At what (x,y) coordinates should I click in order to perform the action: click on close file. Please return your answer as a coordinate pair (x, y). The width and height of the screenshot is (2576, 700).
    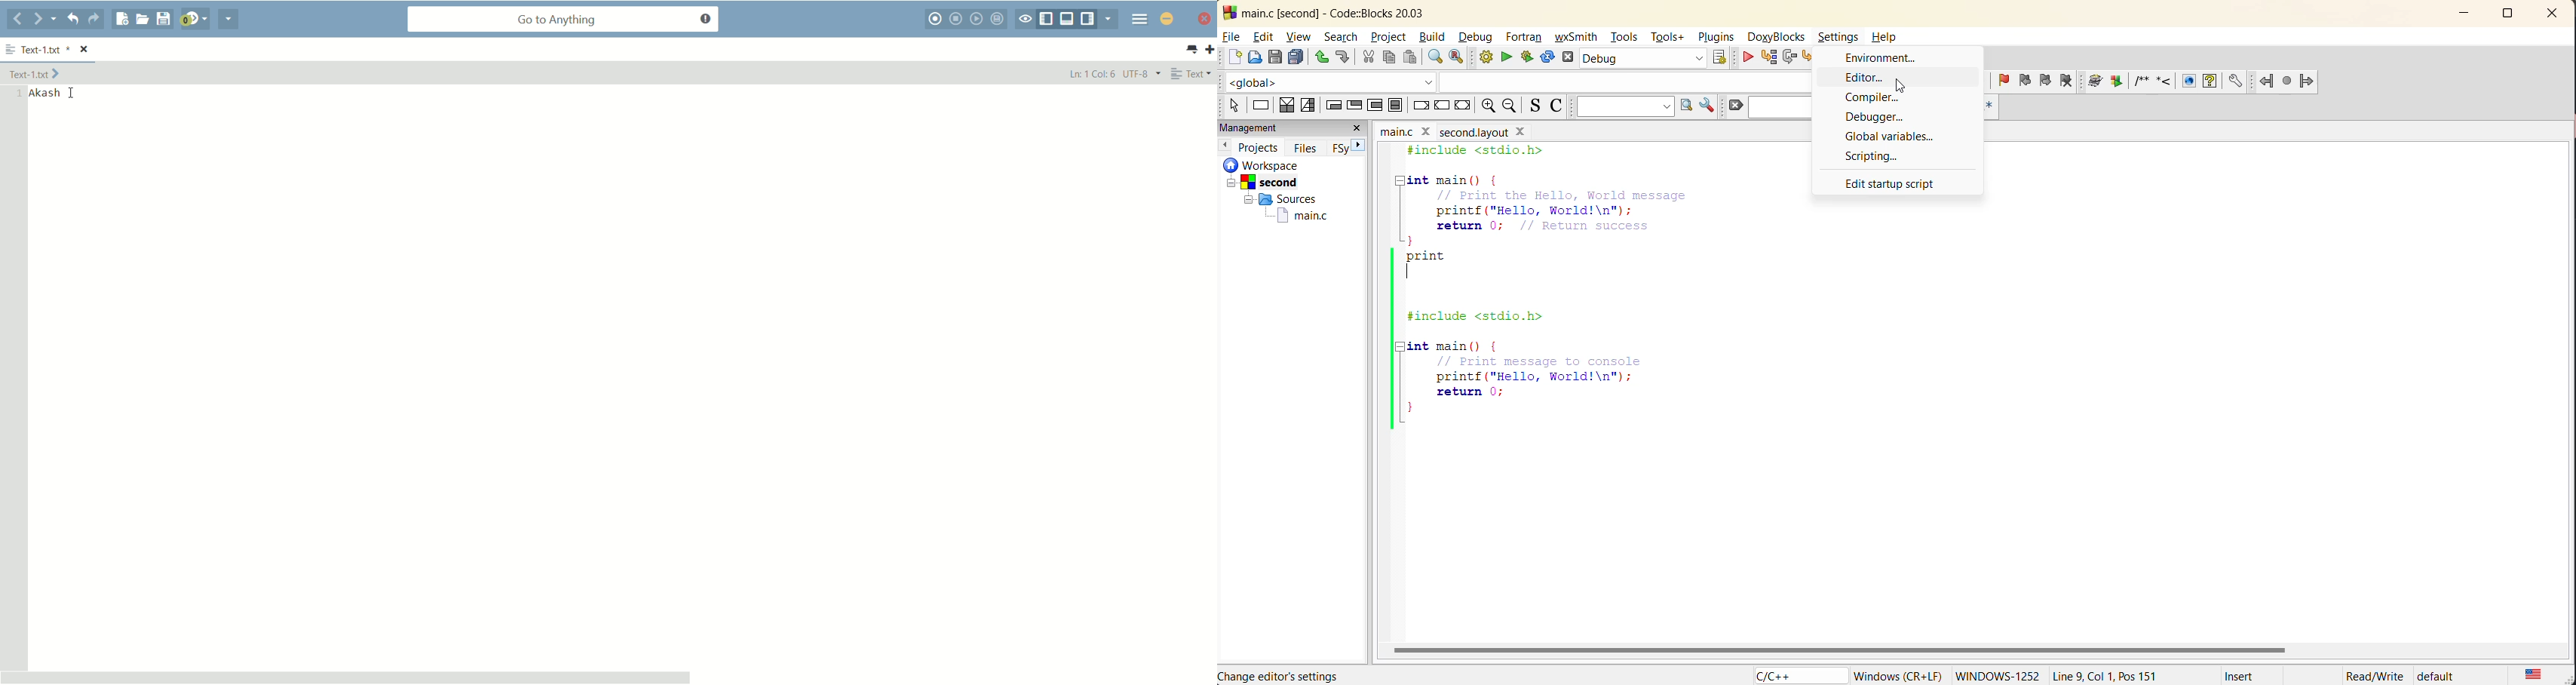
    Looking at the image, I should click on (85, 50).